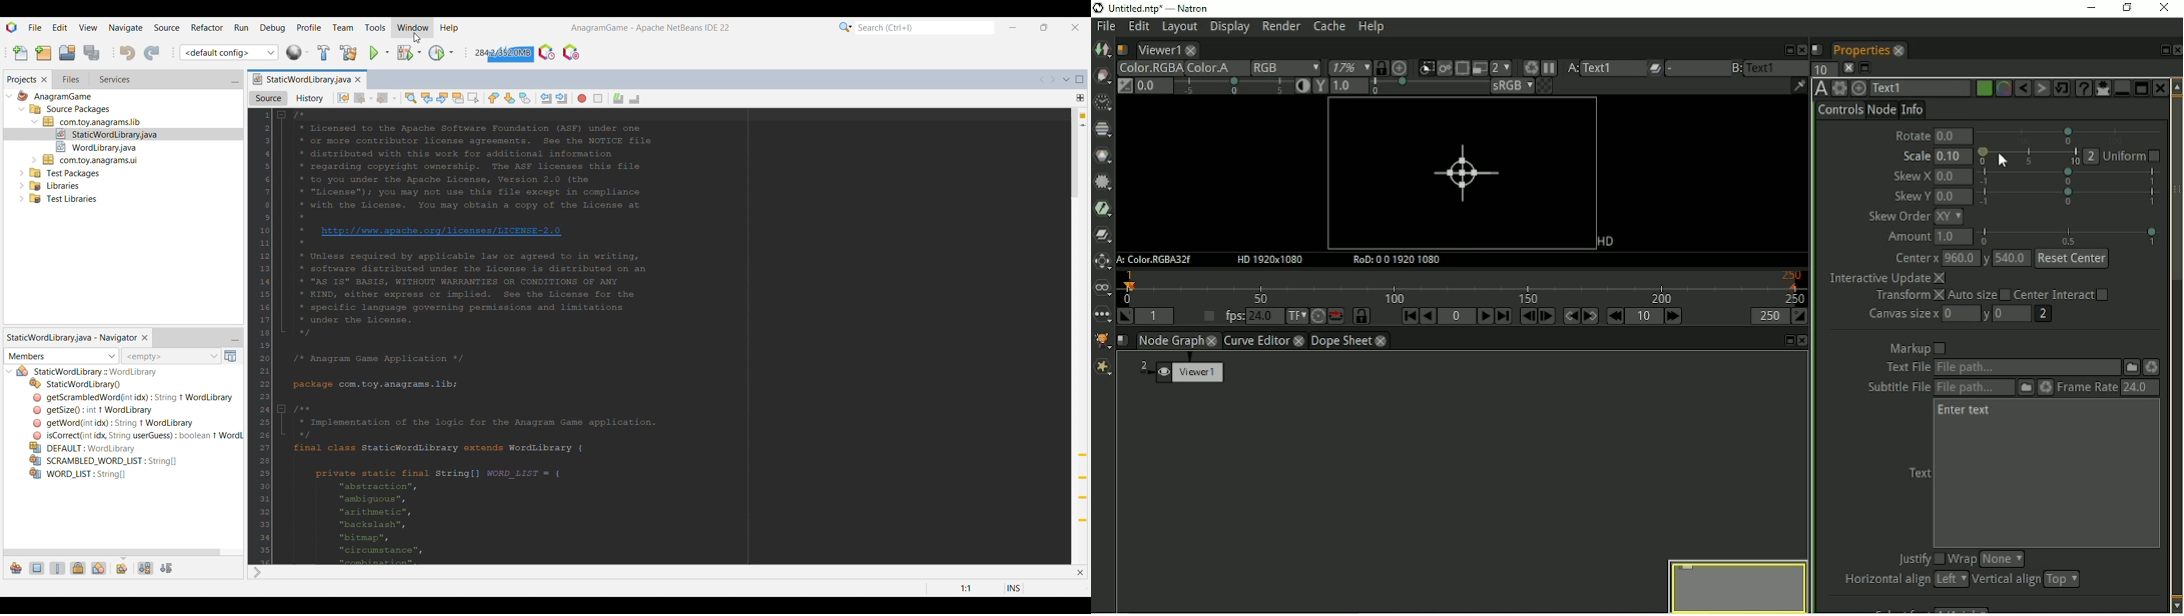 The height and width of the screenshot is (616, 2184). Describe the element at coordinates (1103, 338) in the screenshot. I see `GMIC` at that location.